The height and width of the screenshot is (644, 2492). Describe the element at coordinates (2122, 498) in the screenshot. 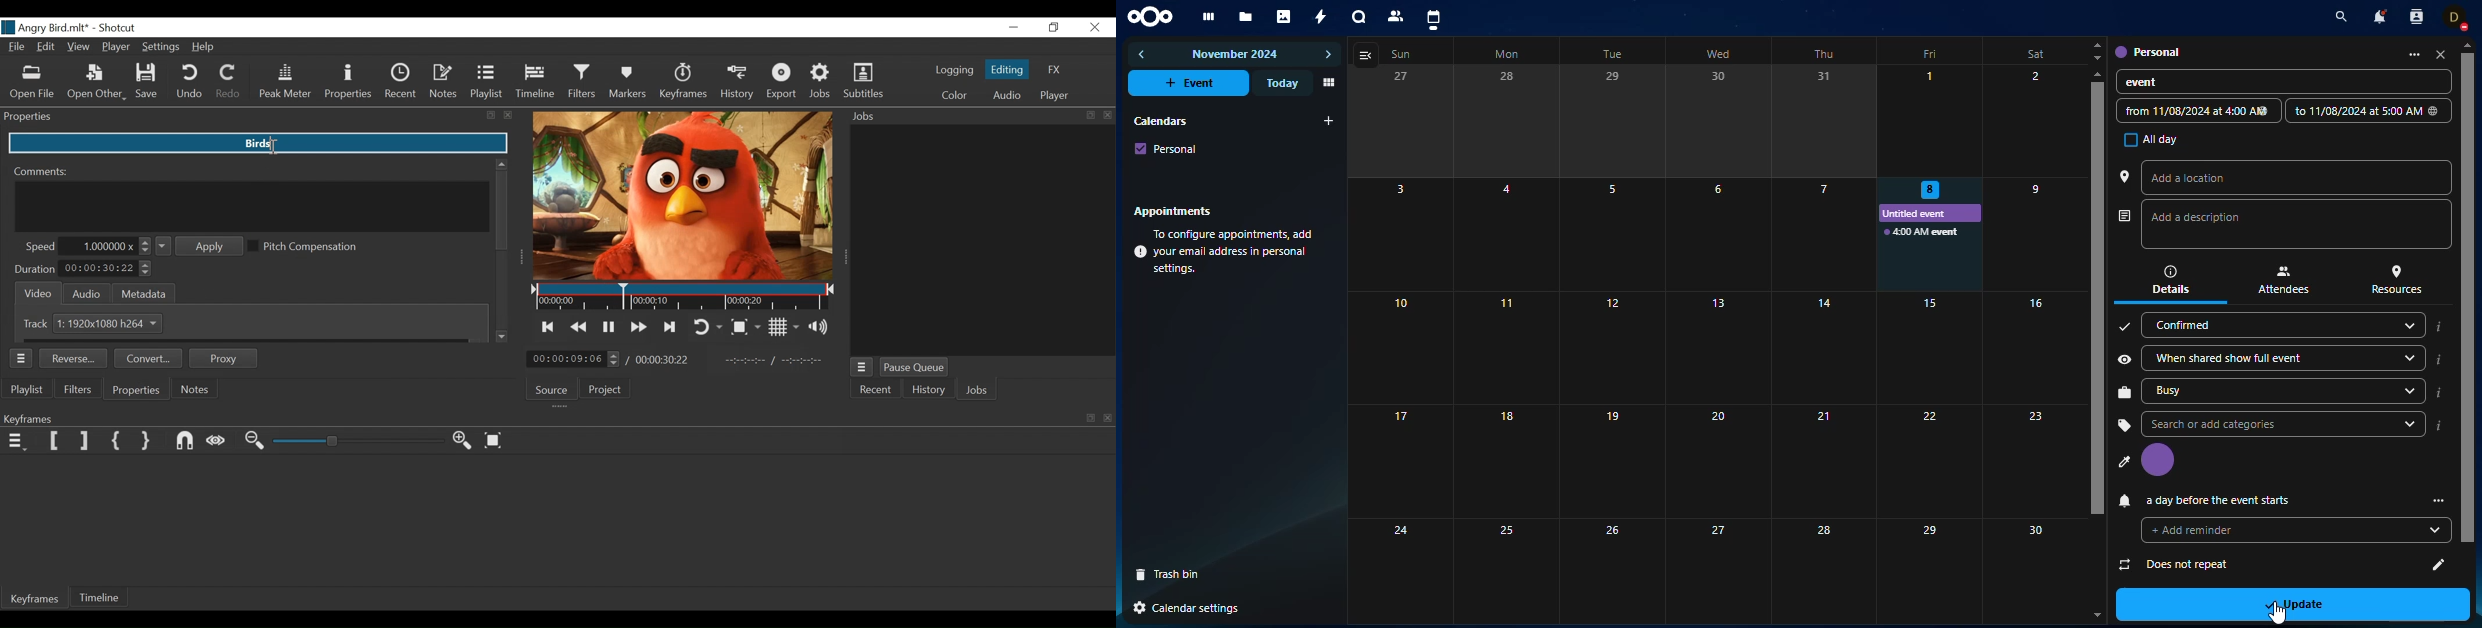

I see `reminder` at that location.